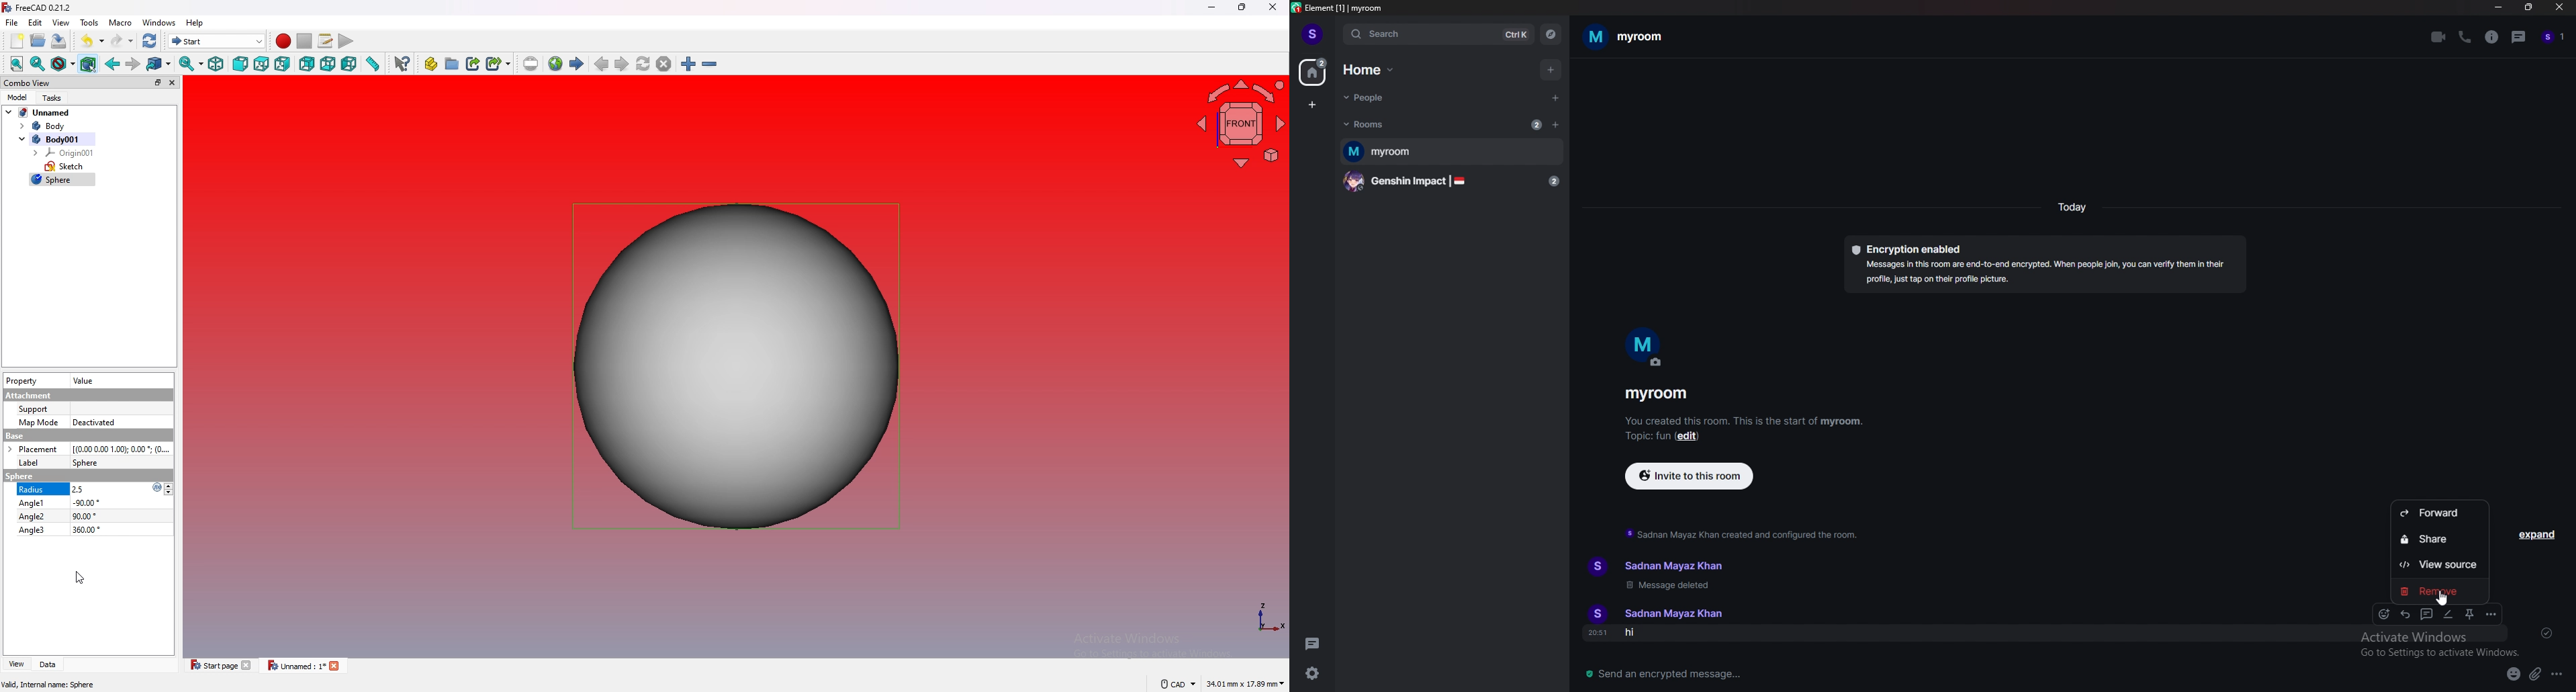 The width and height of the screenshot is (2576, 700). Describe the element at coordinates (38, 422) in the screenshot. I see `map mode` at that location.